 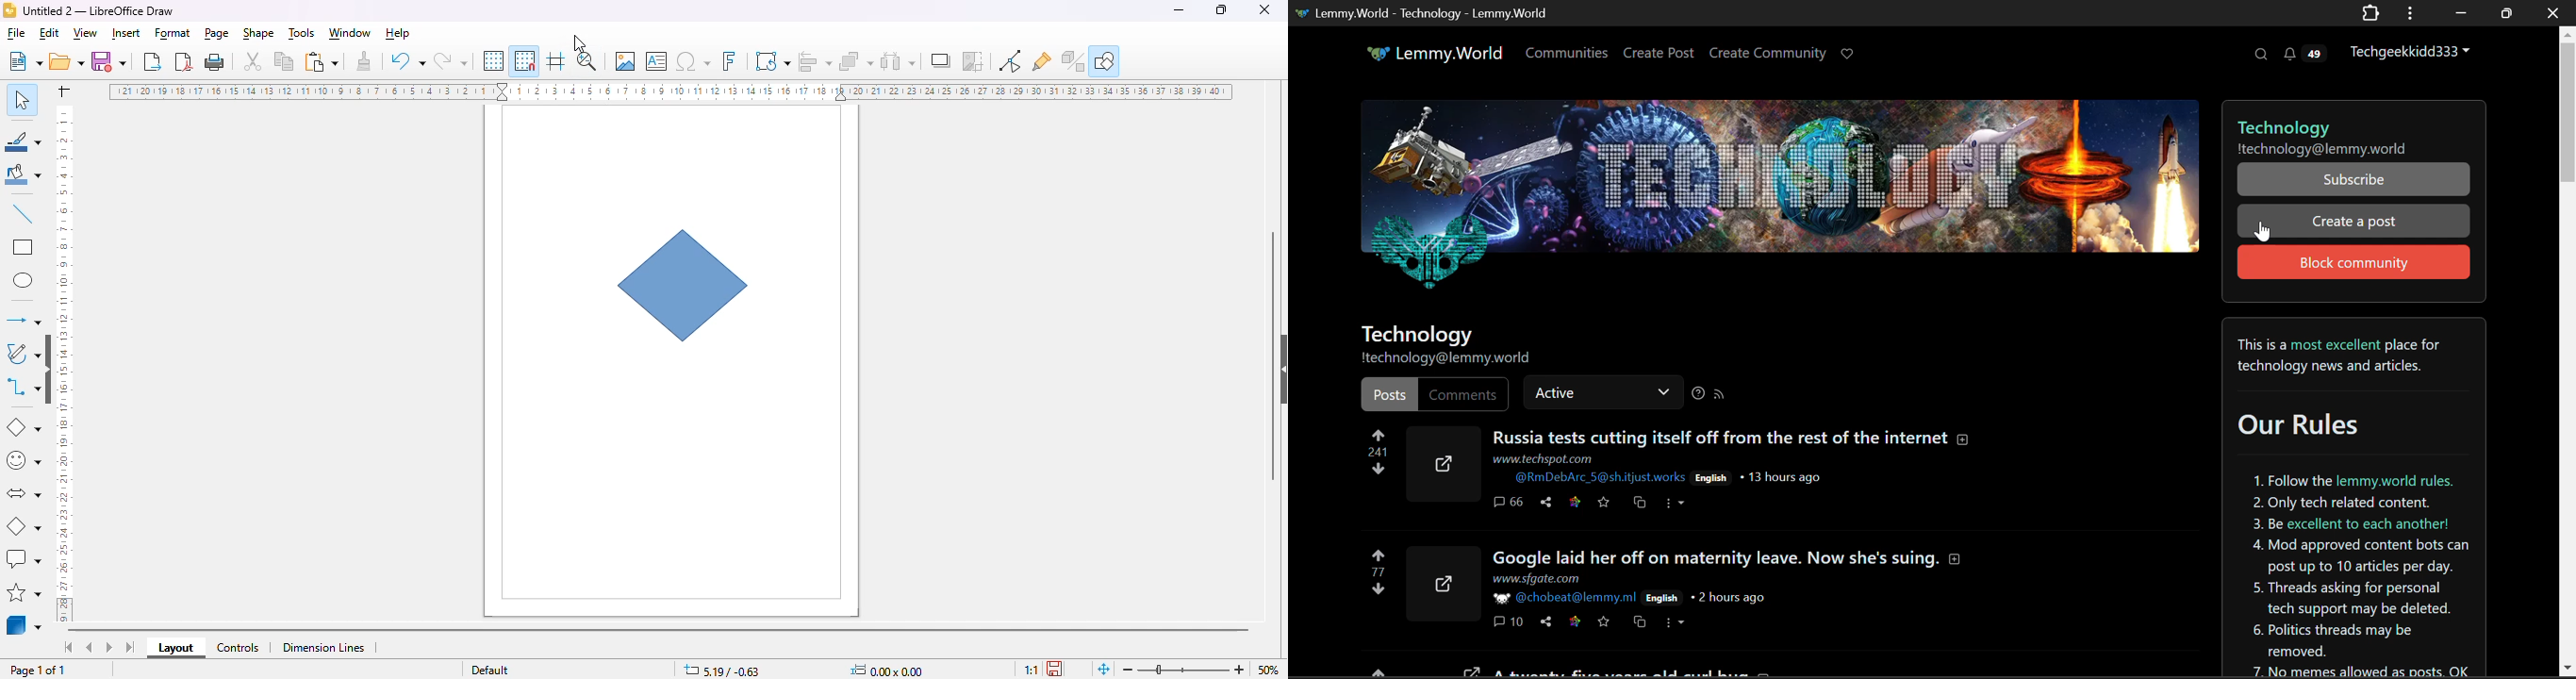 What do you see at coordinates (24, 388) in the screenshot?
I see `connectors` at bounding box center [24, 388].